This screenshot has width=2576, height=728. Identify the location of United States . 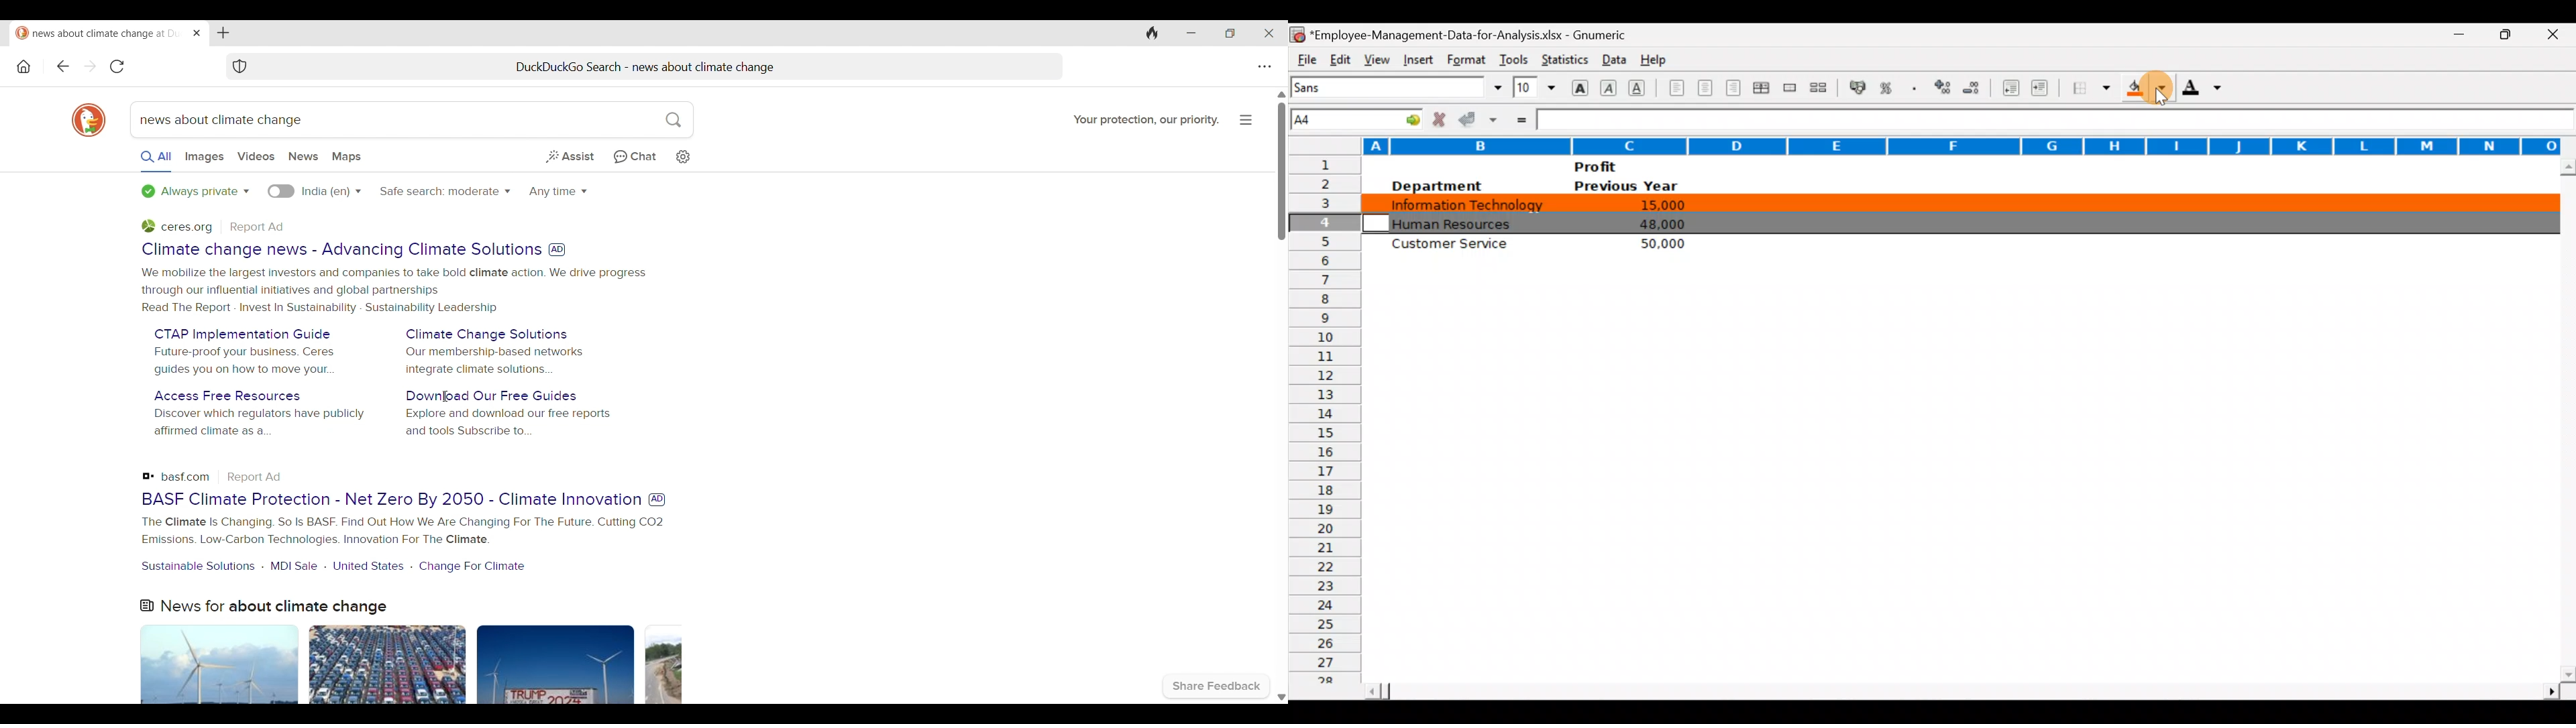
(368, 566).